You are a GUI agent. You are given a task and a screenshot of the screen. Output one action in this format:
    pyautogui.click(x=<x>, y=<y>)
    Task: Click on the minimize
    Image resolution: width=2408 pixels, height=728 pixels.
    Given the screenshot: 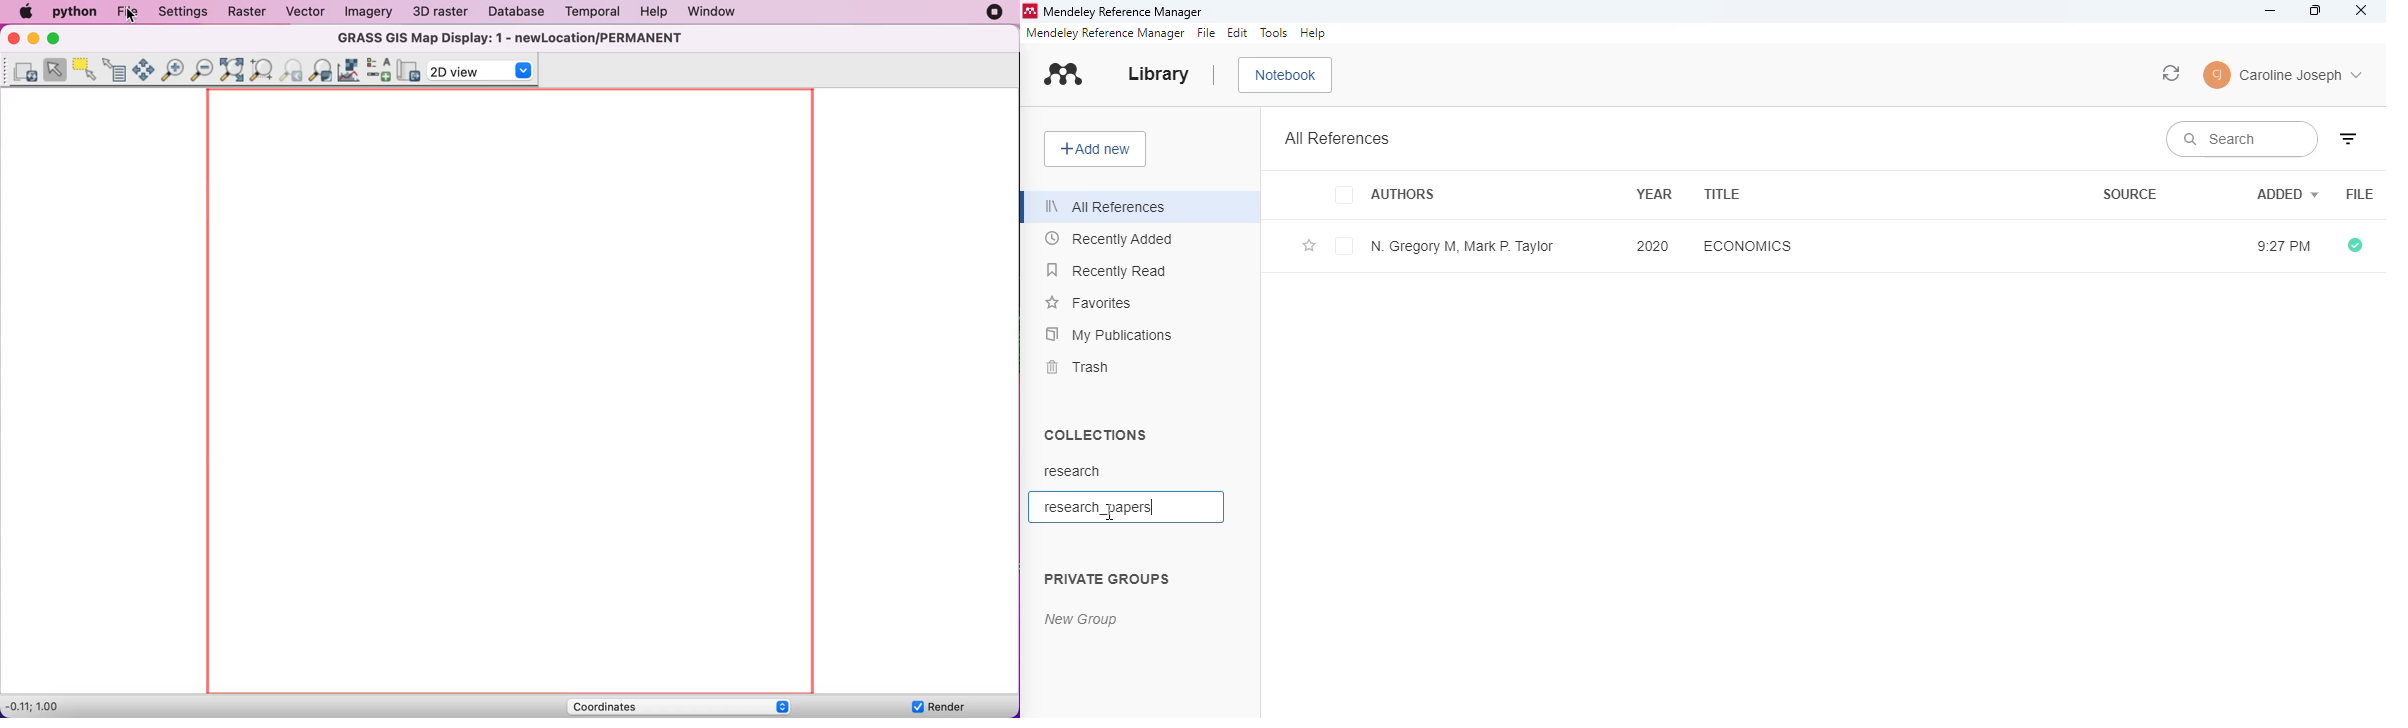 What is the action you would take?
    pyautogui.click(x=2271, y=11)
    